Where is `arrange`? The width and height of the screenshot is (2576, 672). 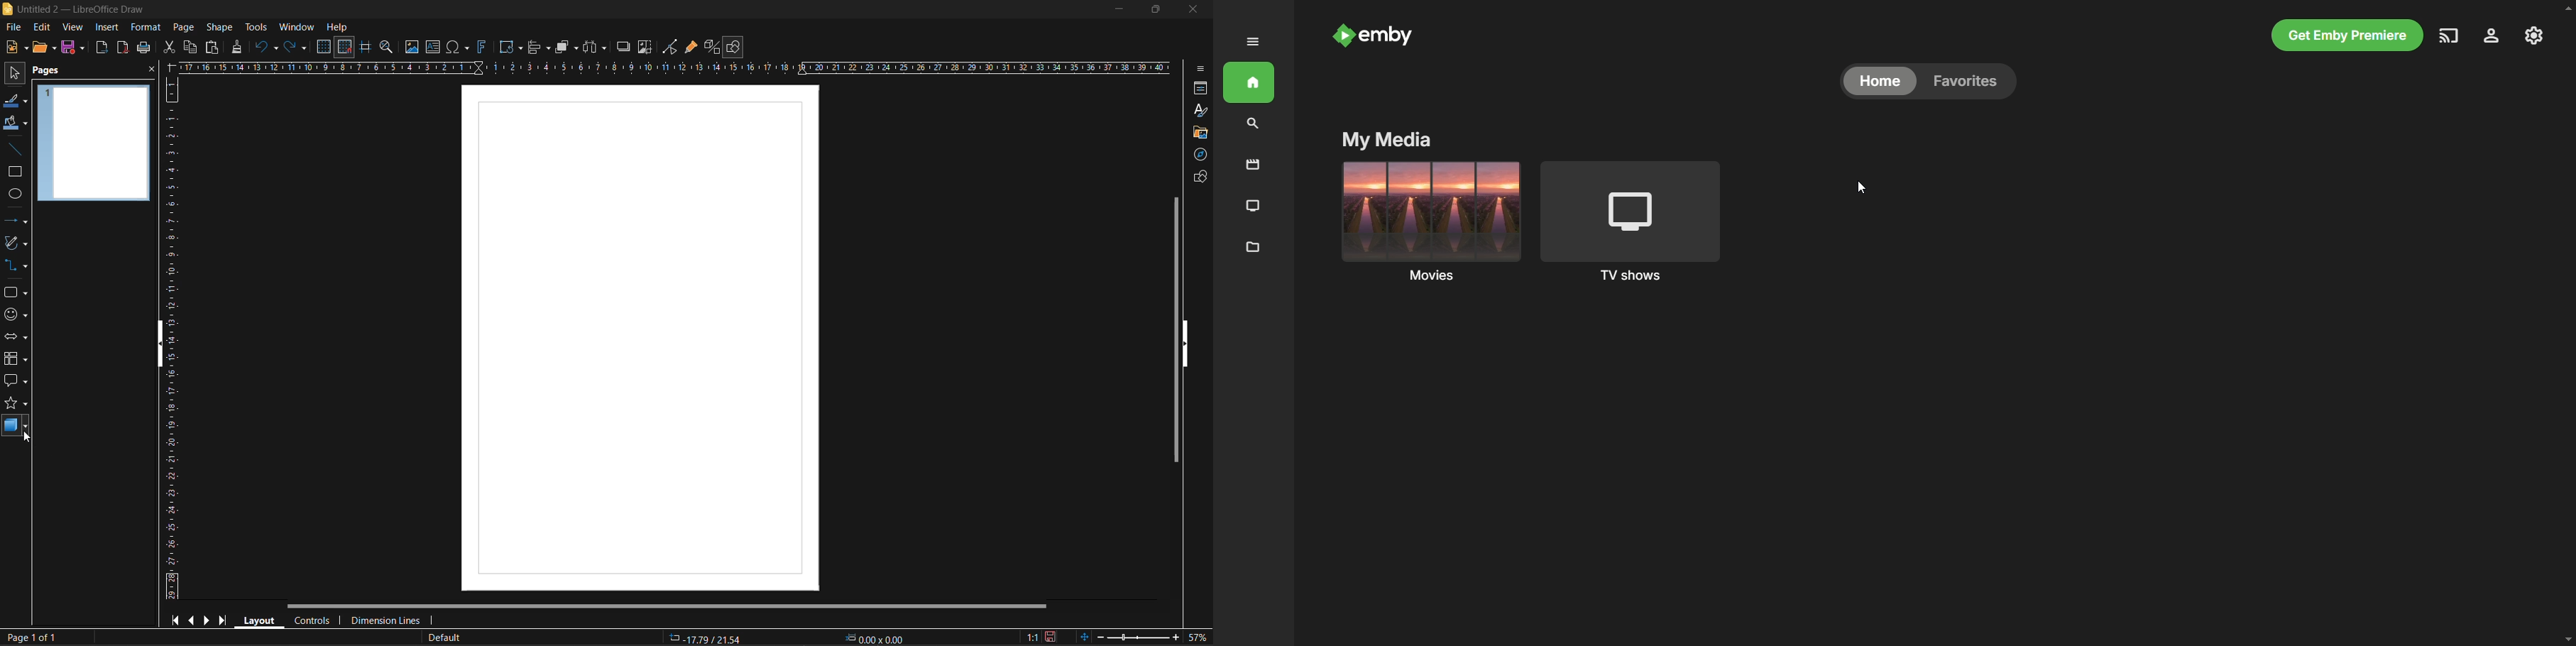 arrange is located at coordinates (565, 47).